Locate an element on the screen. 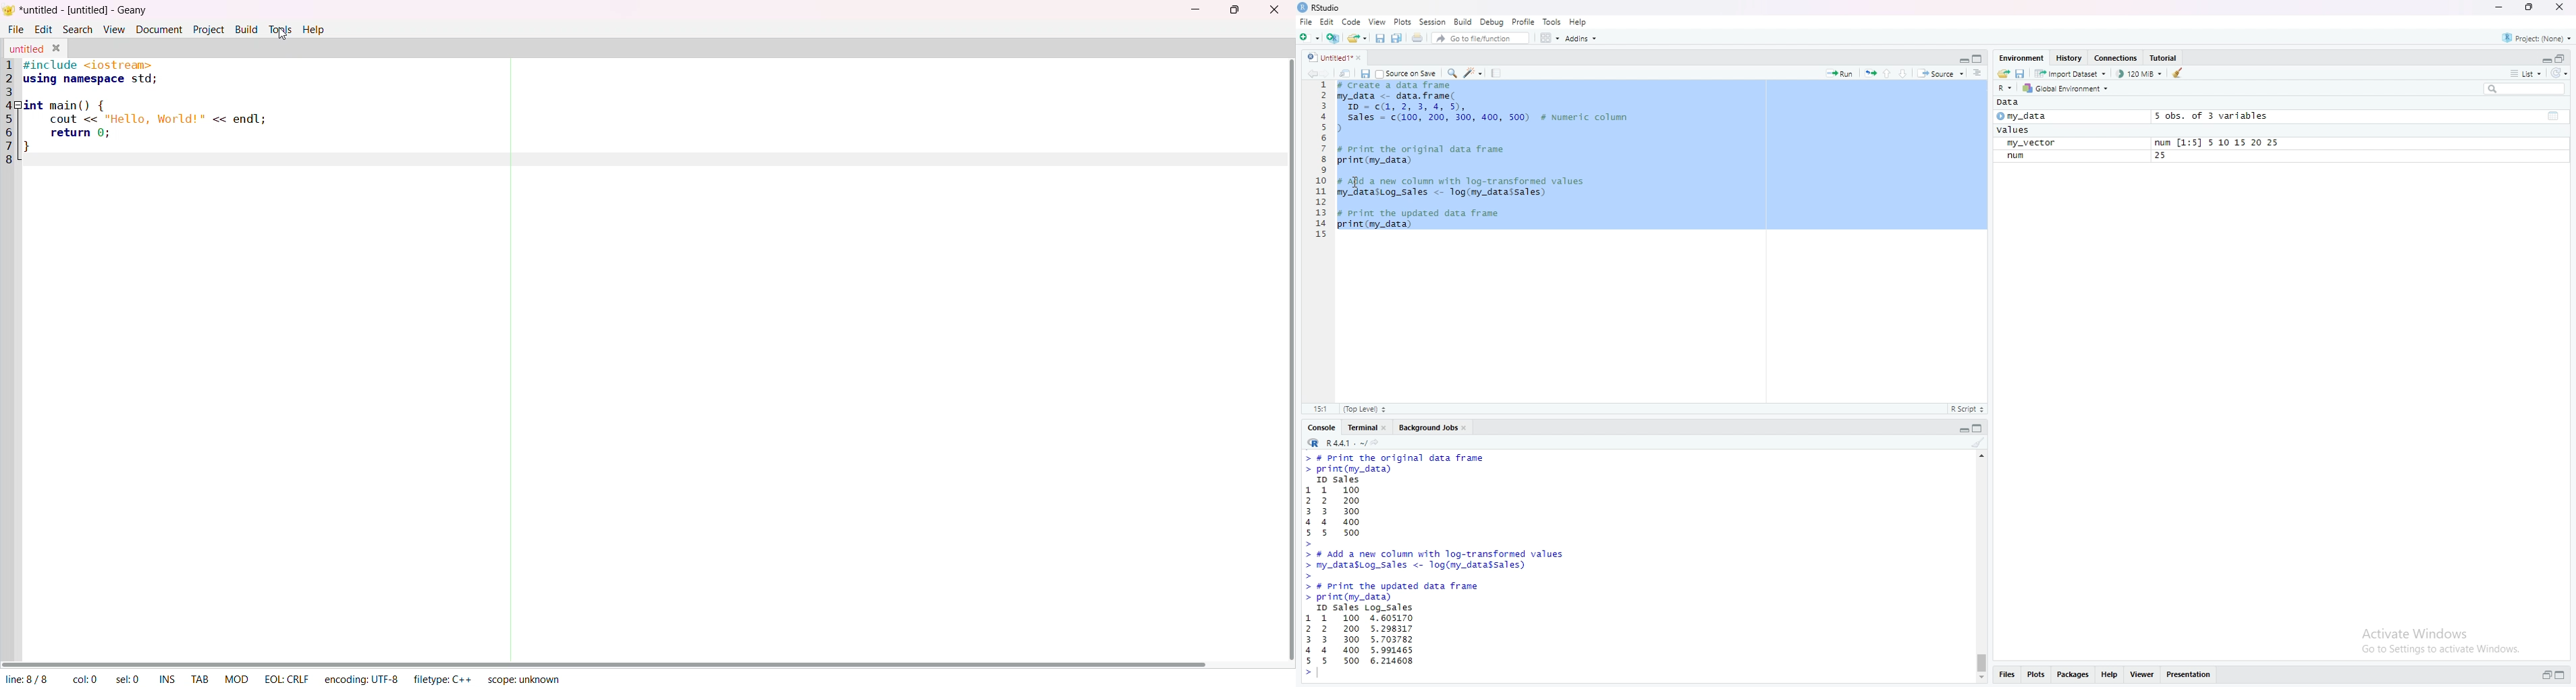 This screenshot has width=2576, height=700. code to add new column is located at coordinates (1451, 559).